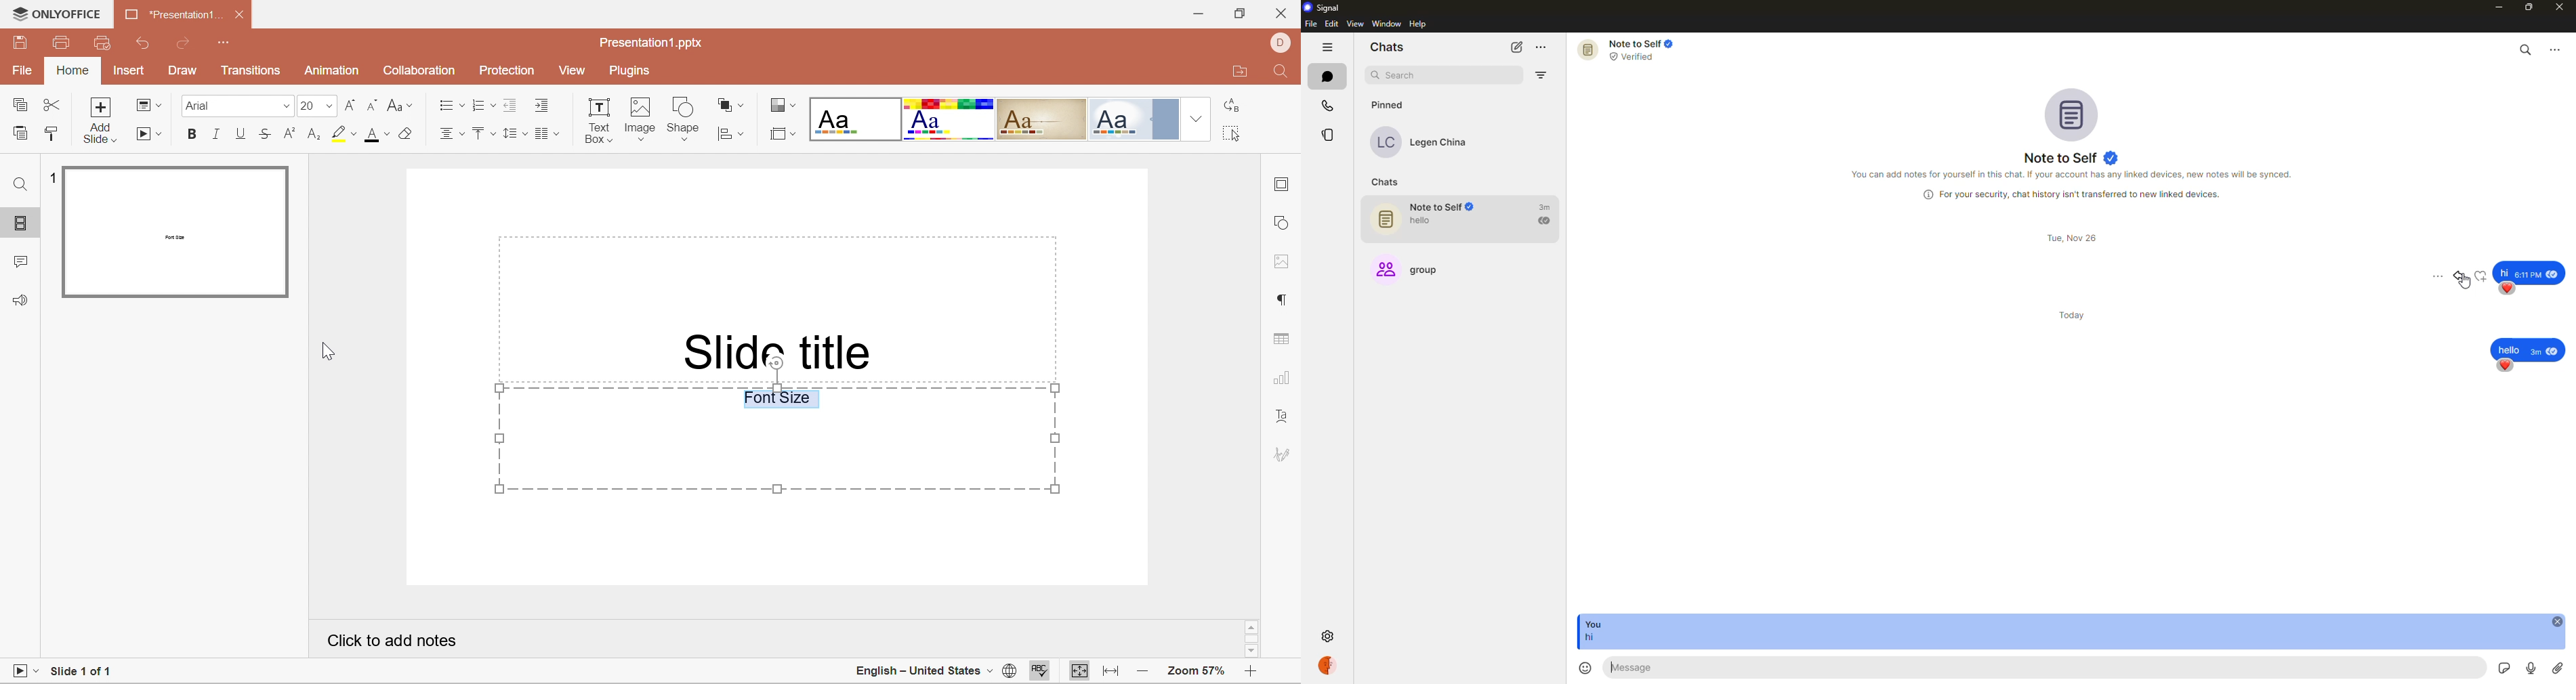 This screenshot has height=700, width=2576. I want to click on Slide, so click(175, 232).